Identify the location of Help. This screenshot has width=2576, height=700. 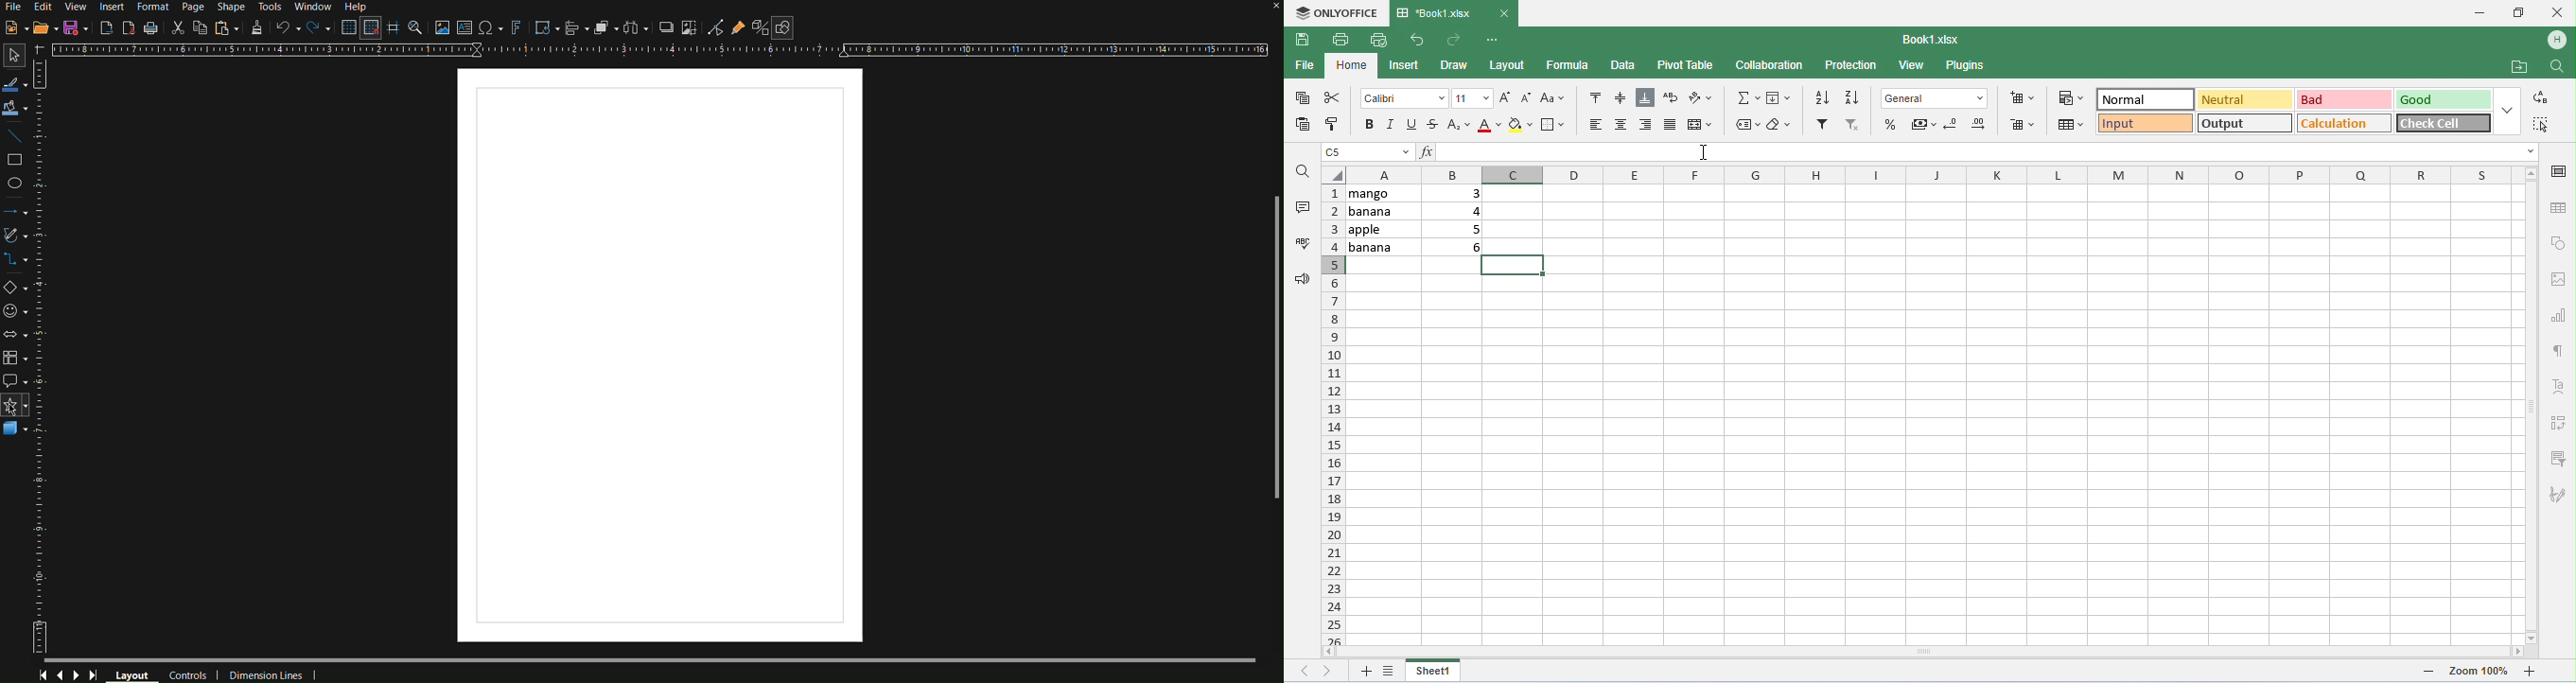
(358, 8).